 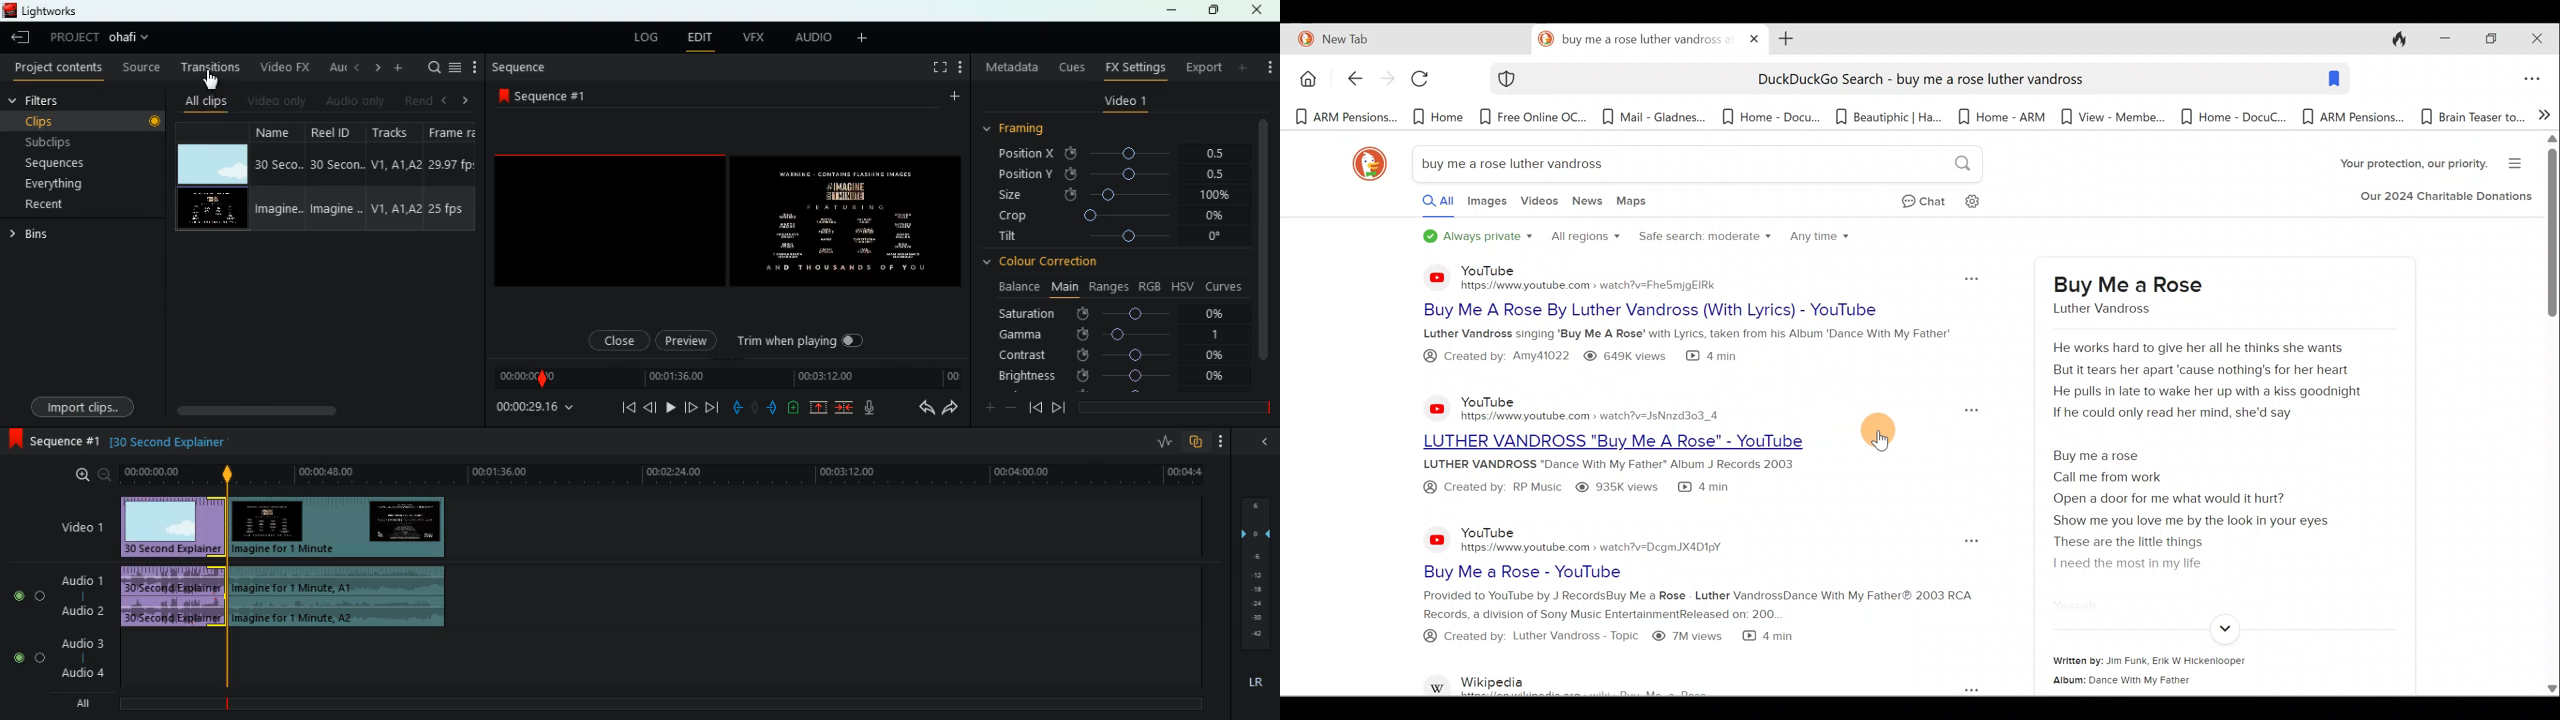 I want to click on Bookmark 11, so click(x=2471, y=117).